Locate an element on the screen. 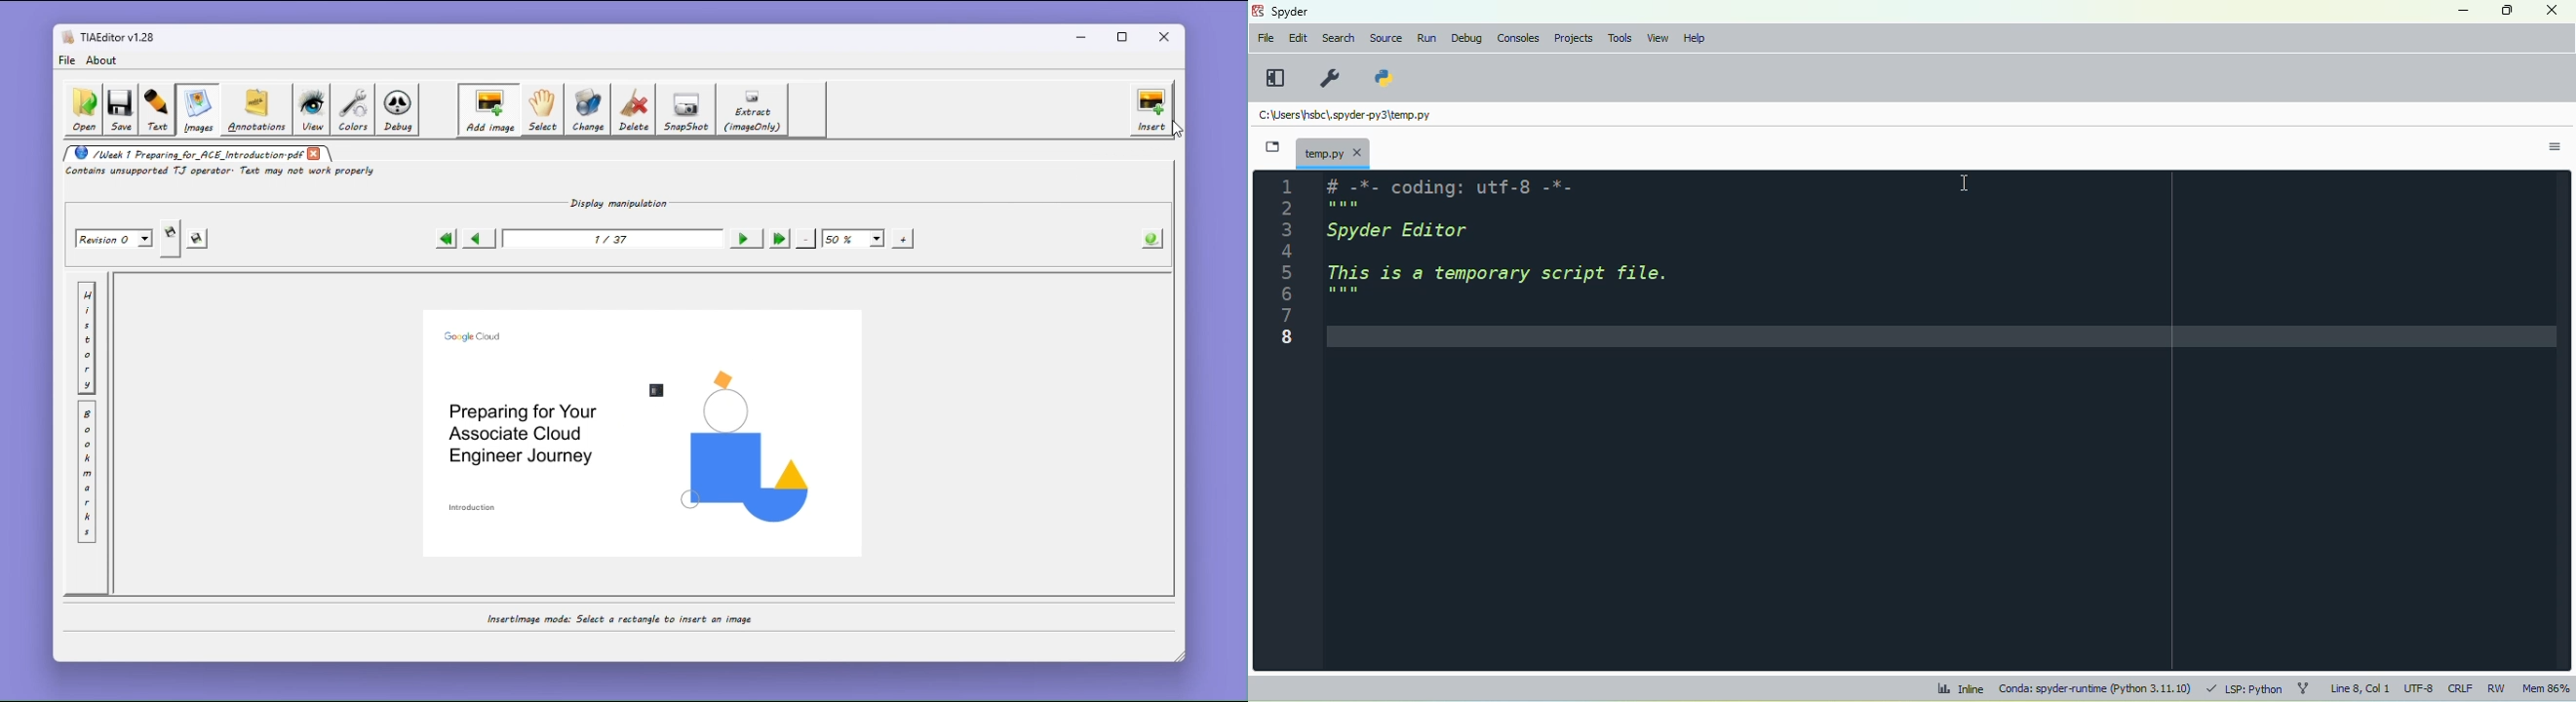 Image resolution: width=2576 pixels, height=728 pixels. git branch is located at coordinates (2304, 689).